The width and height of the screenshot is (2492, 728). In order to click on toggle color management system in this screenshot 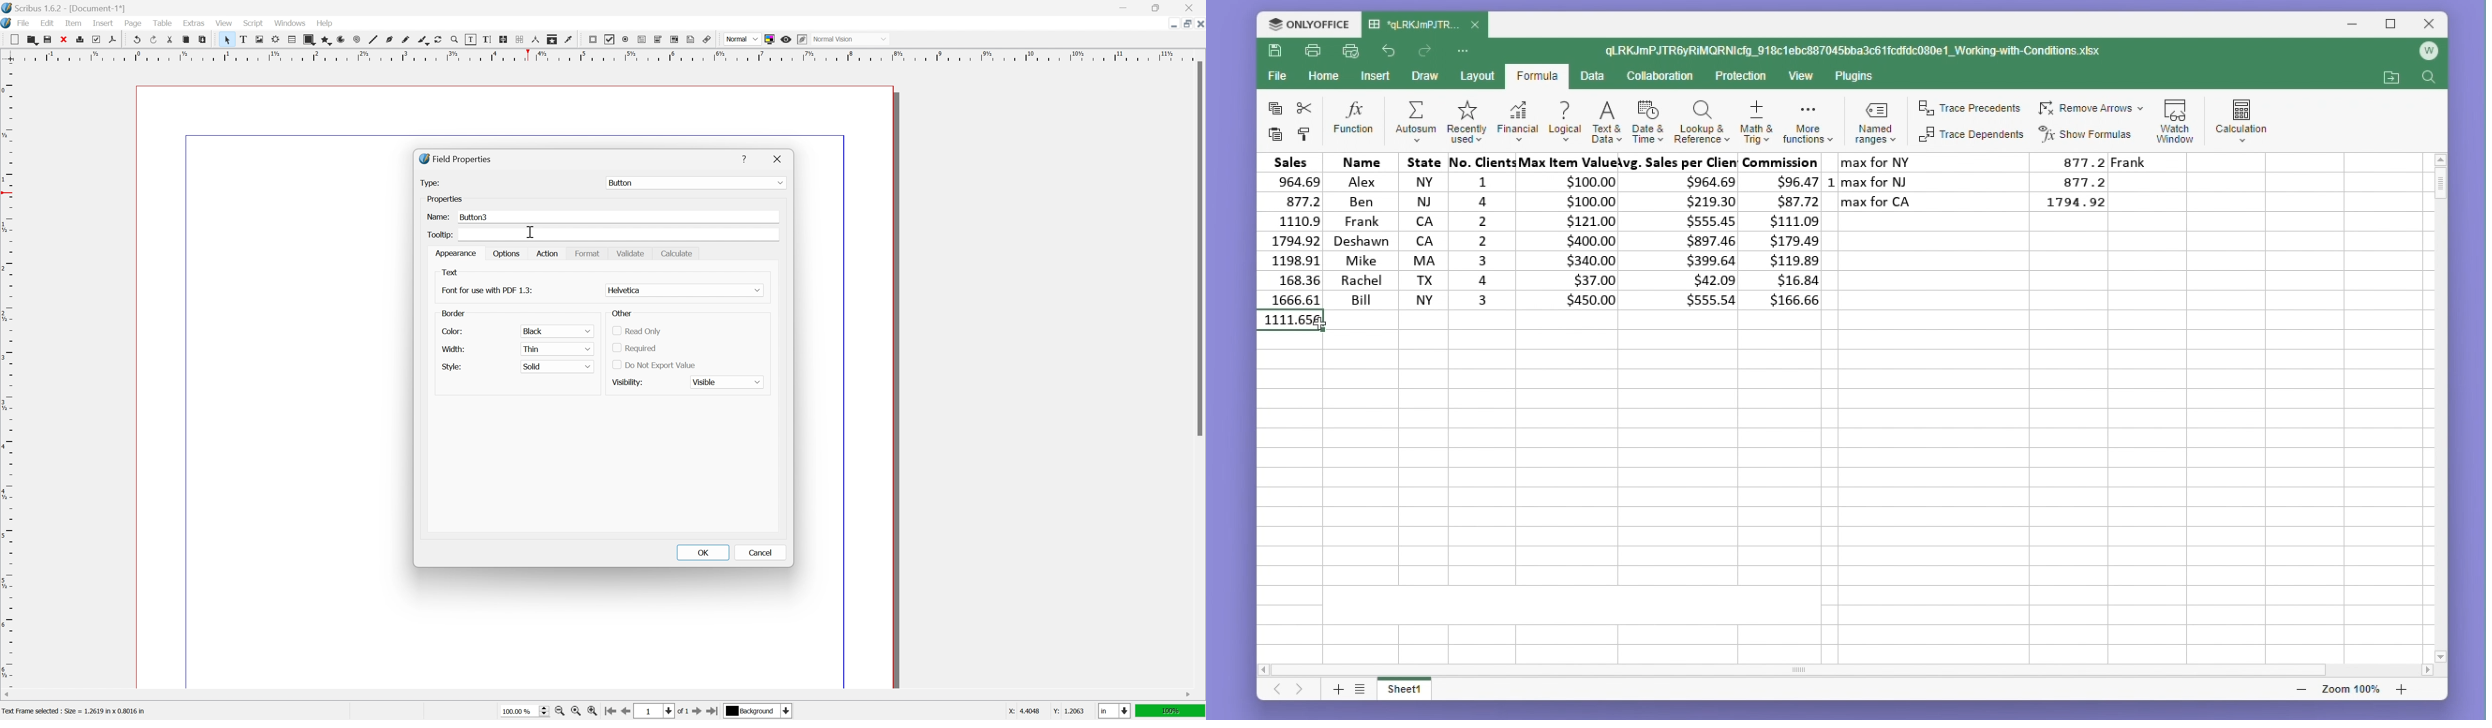, I will do `click(770, 39)`.